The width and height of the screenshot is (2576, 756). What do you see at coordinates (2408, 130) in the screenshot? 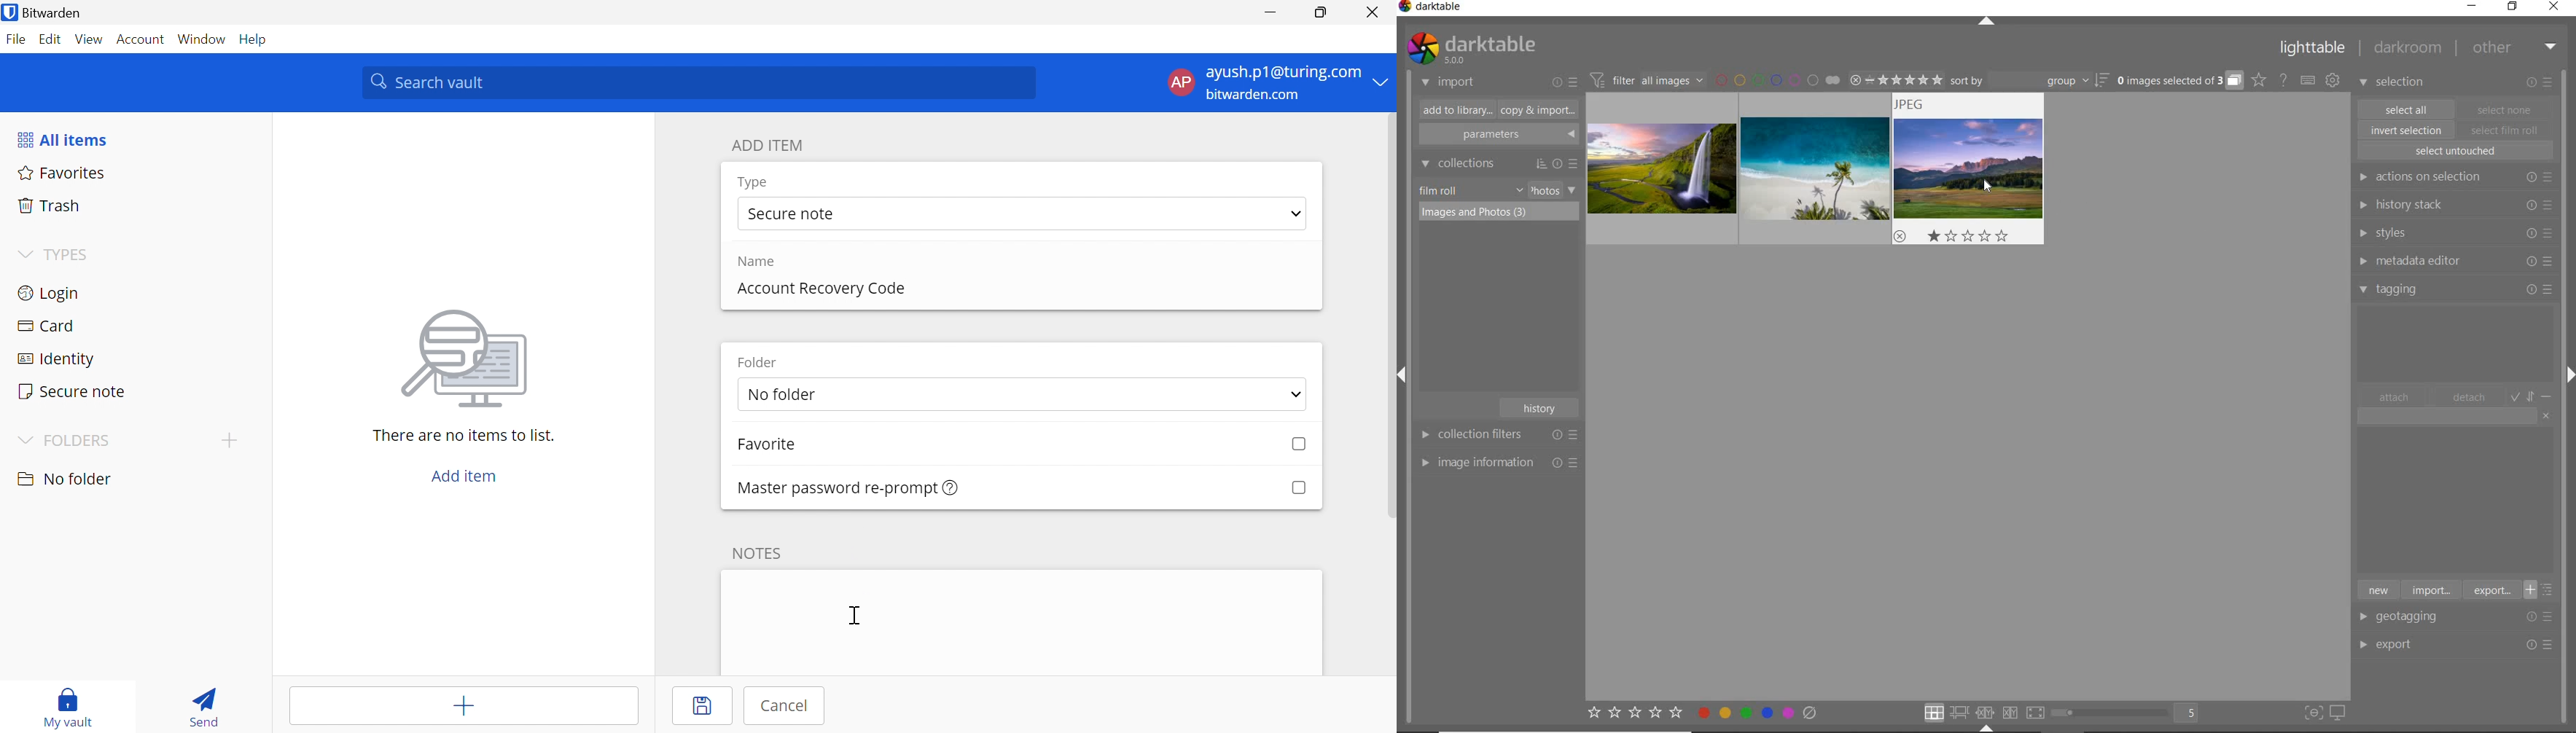
I see `invert selection` at bounding box center [2408, 130].